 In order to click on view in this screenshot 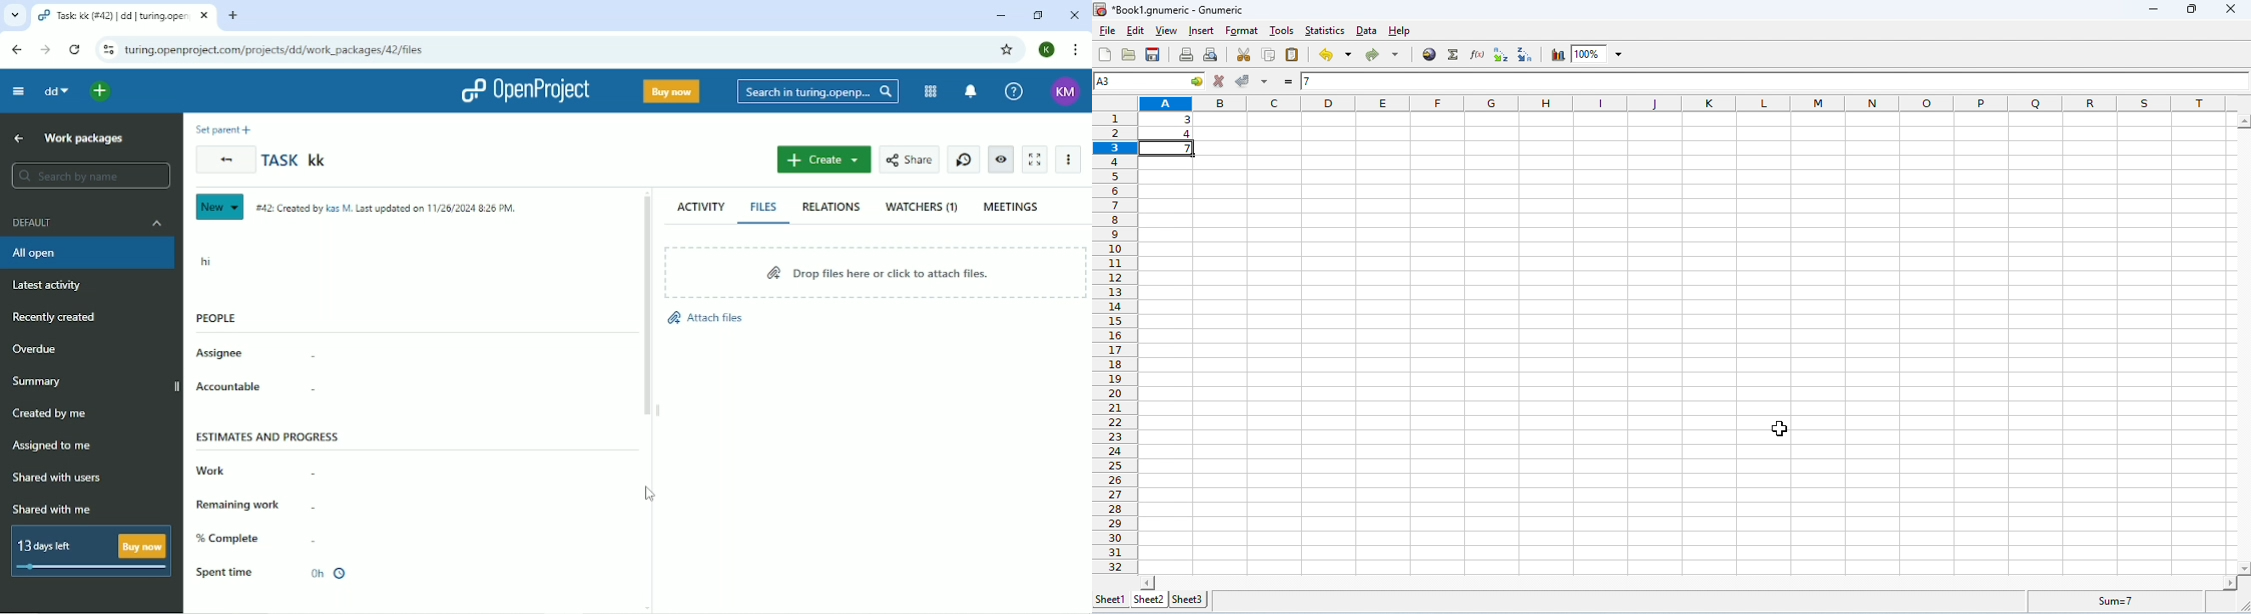, I will do `click(1168, 31)`.